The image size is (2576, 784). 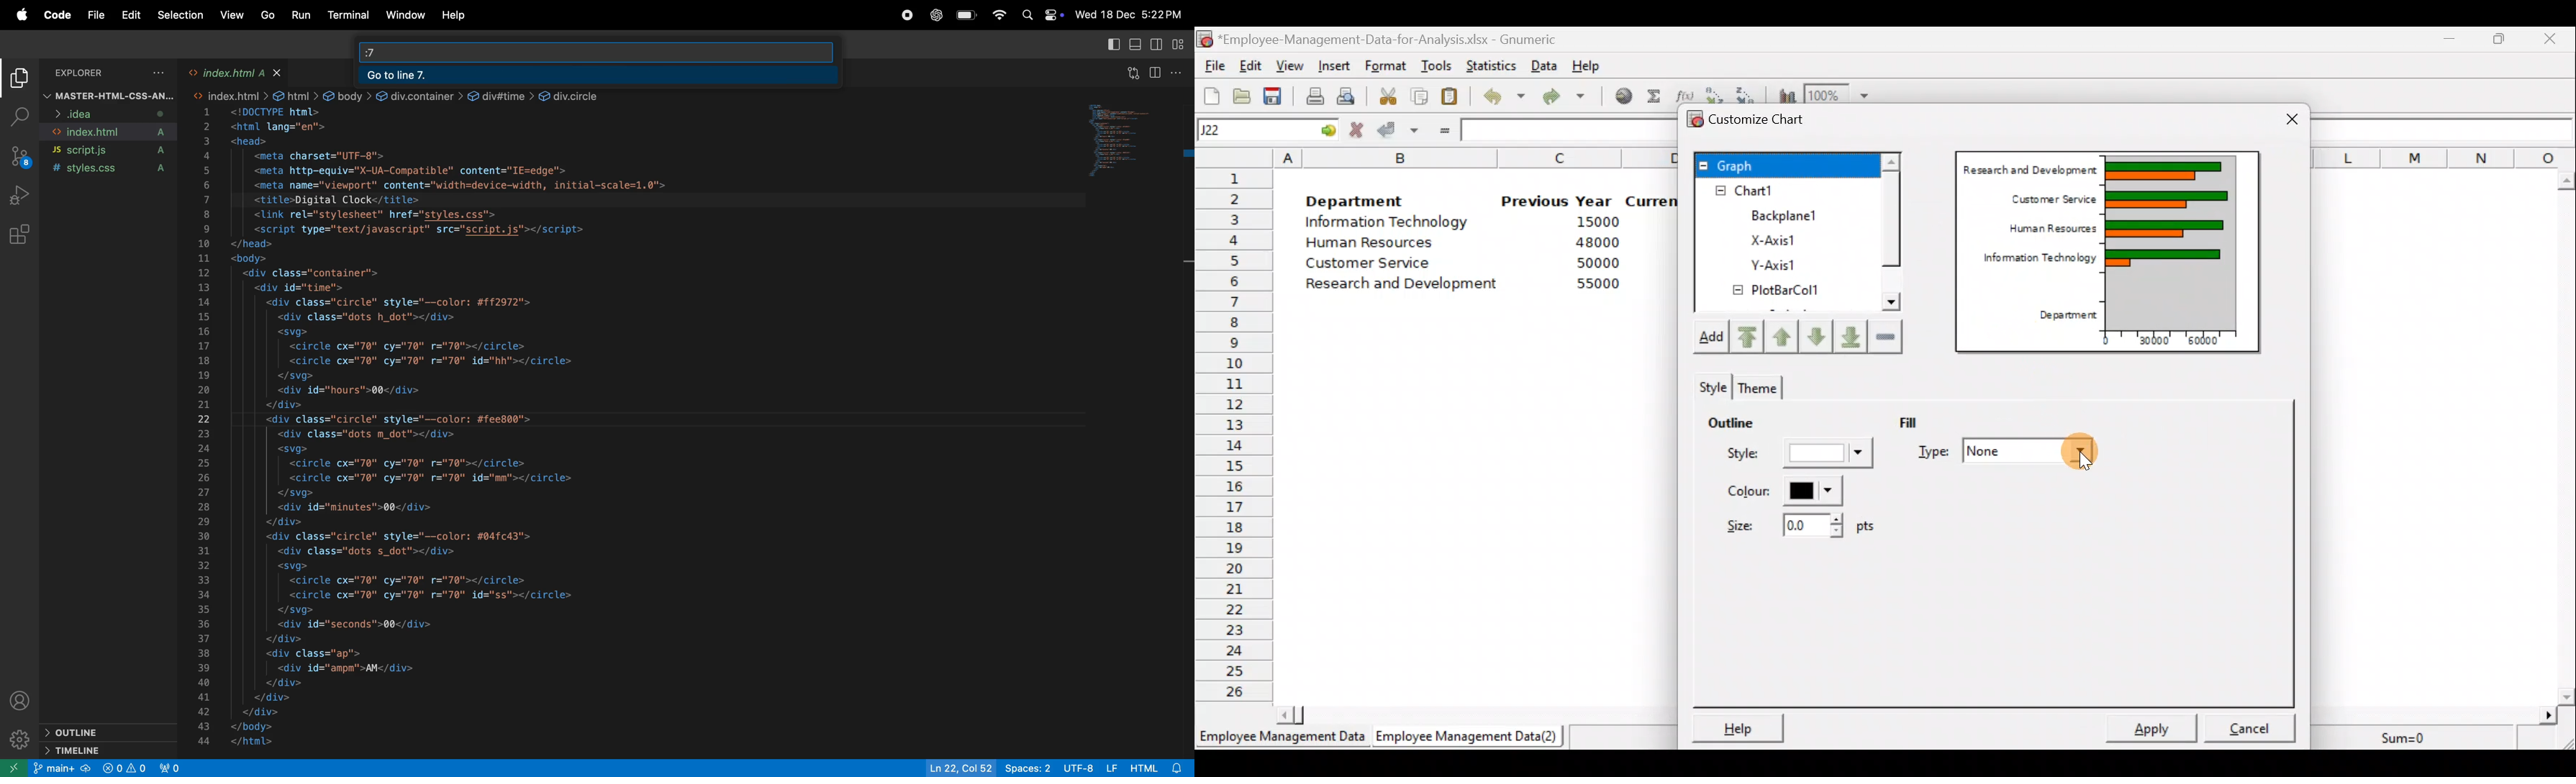 What do you see at coordinates (1252, 65) in the screenshot?
I see `Edit` at bounding box center [1252, 65].